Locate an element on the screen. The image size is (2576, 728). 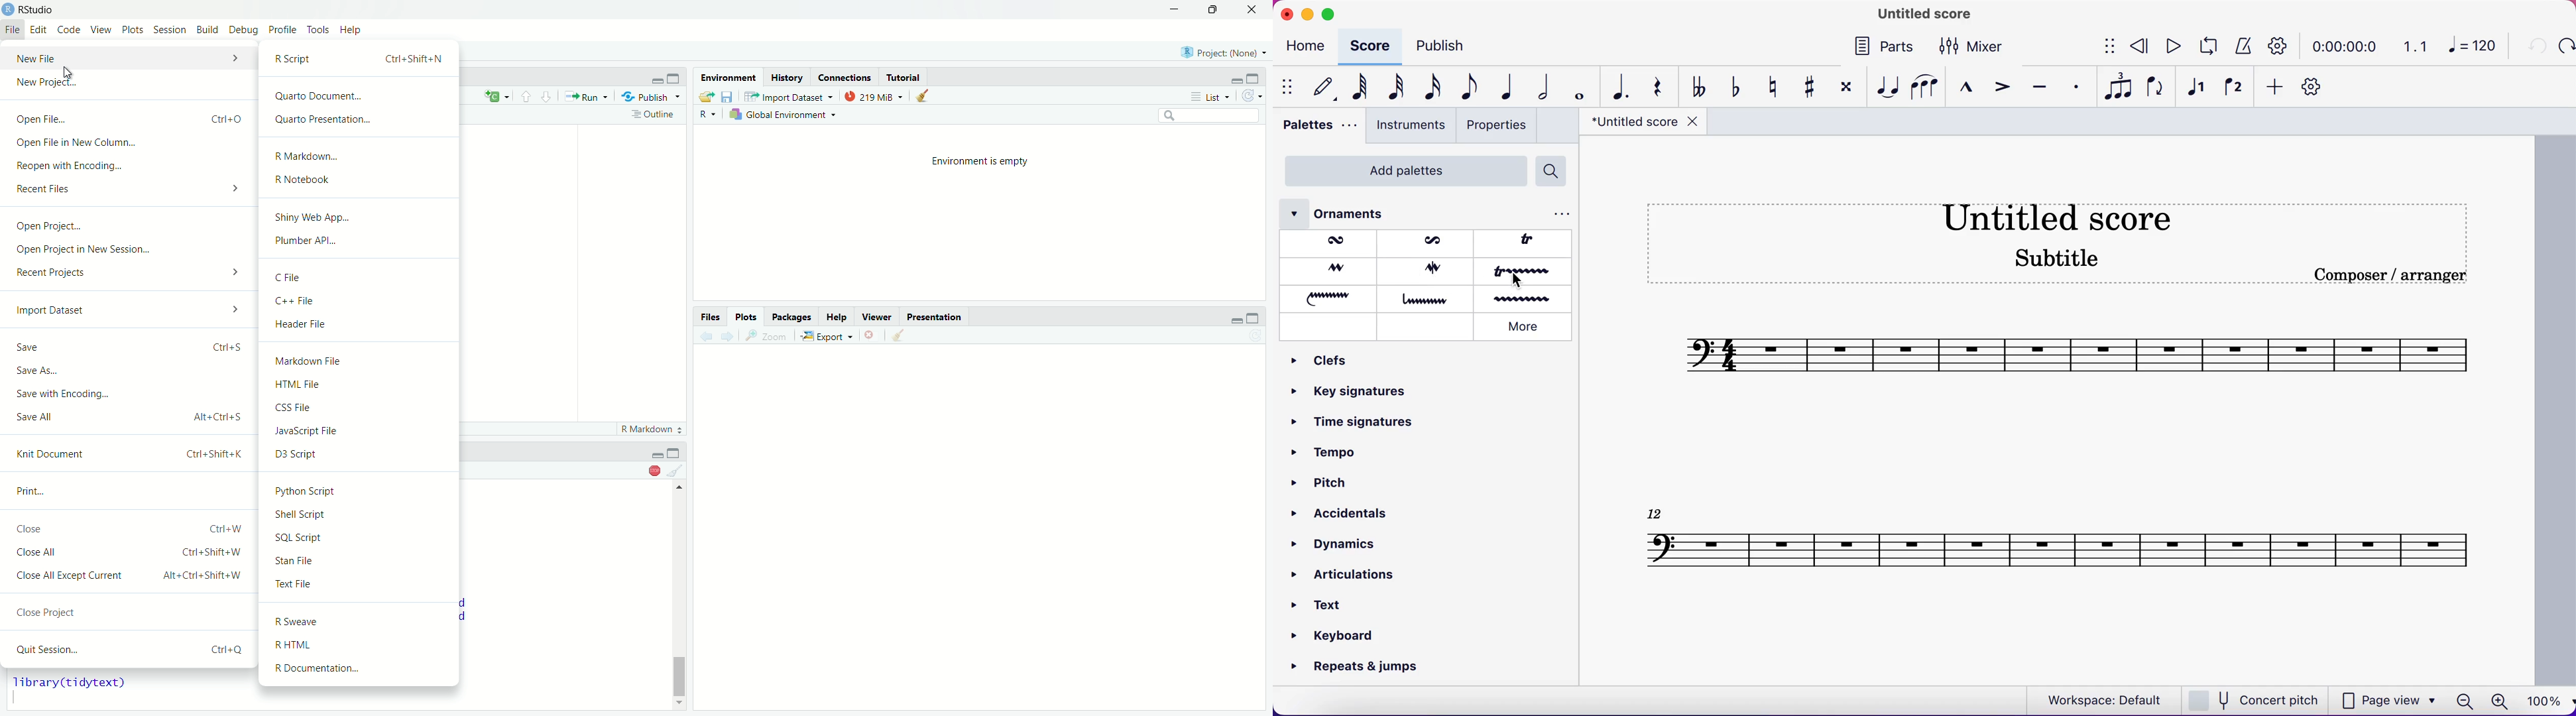
View is located at coordinates (101, 30).